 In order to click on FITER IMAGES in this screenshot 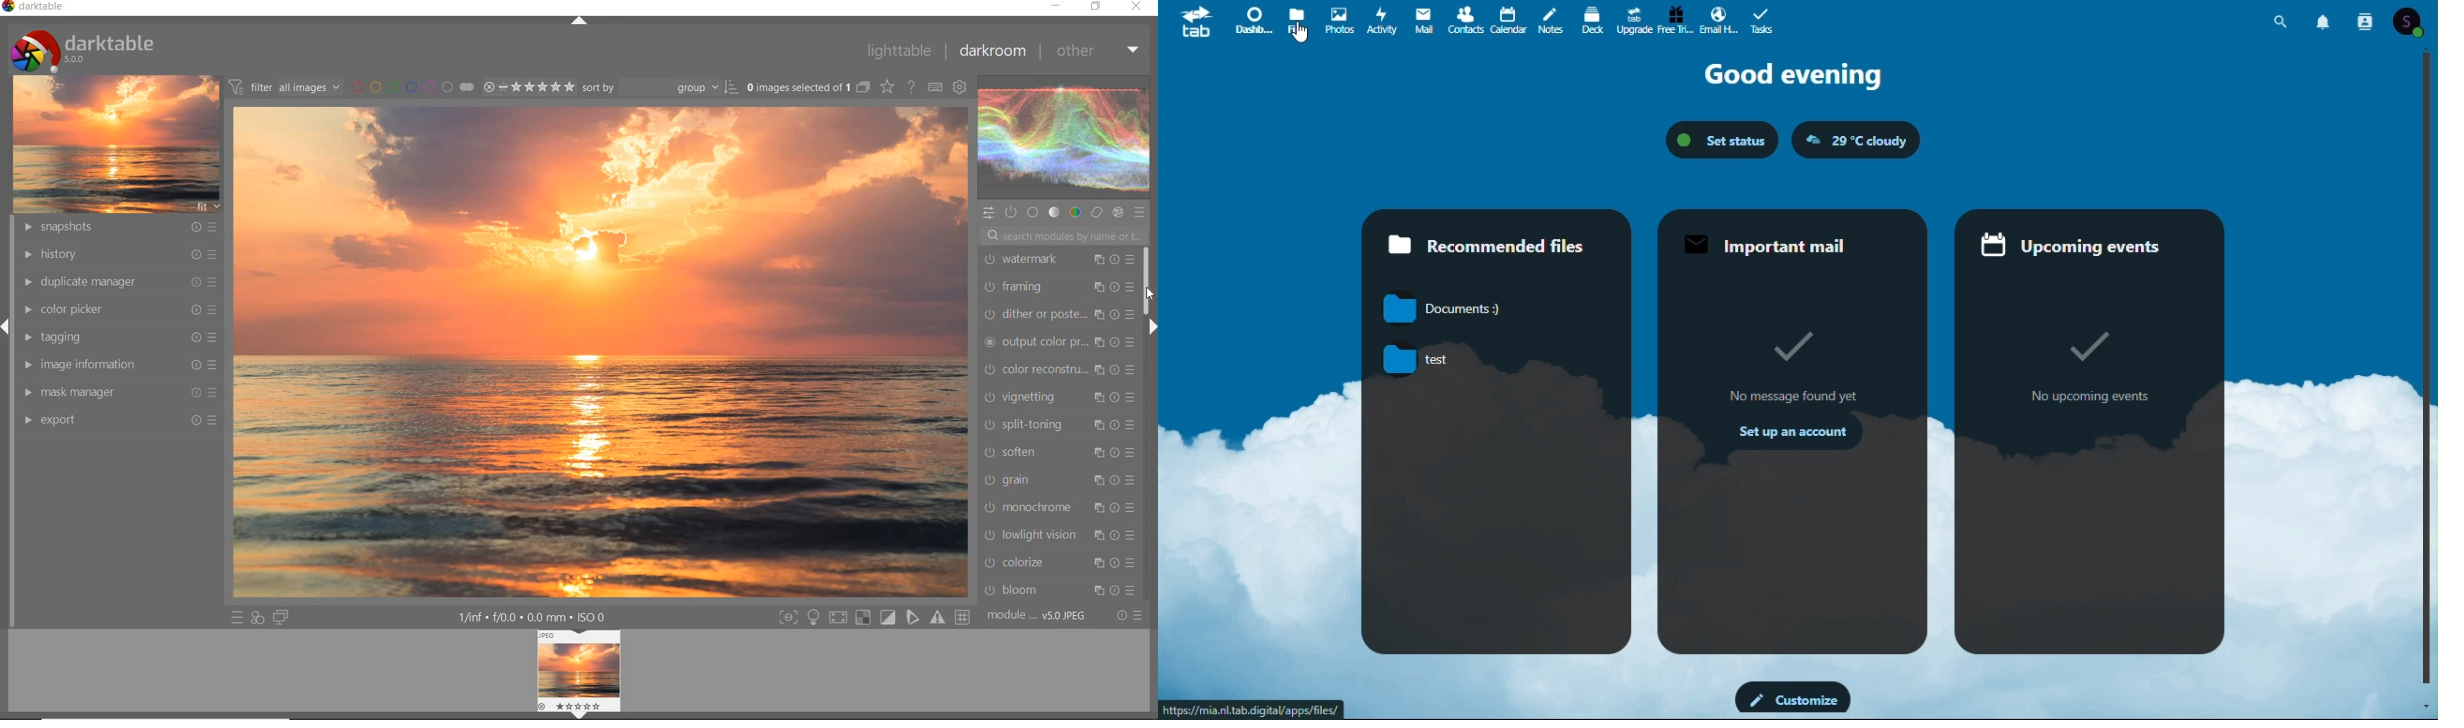, I will do `click(284, 86)`.